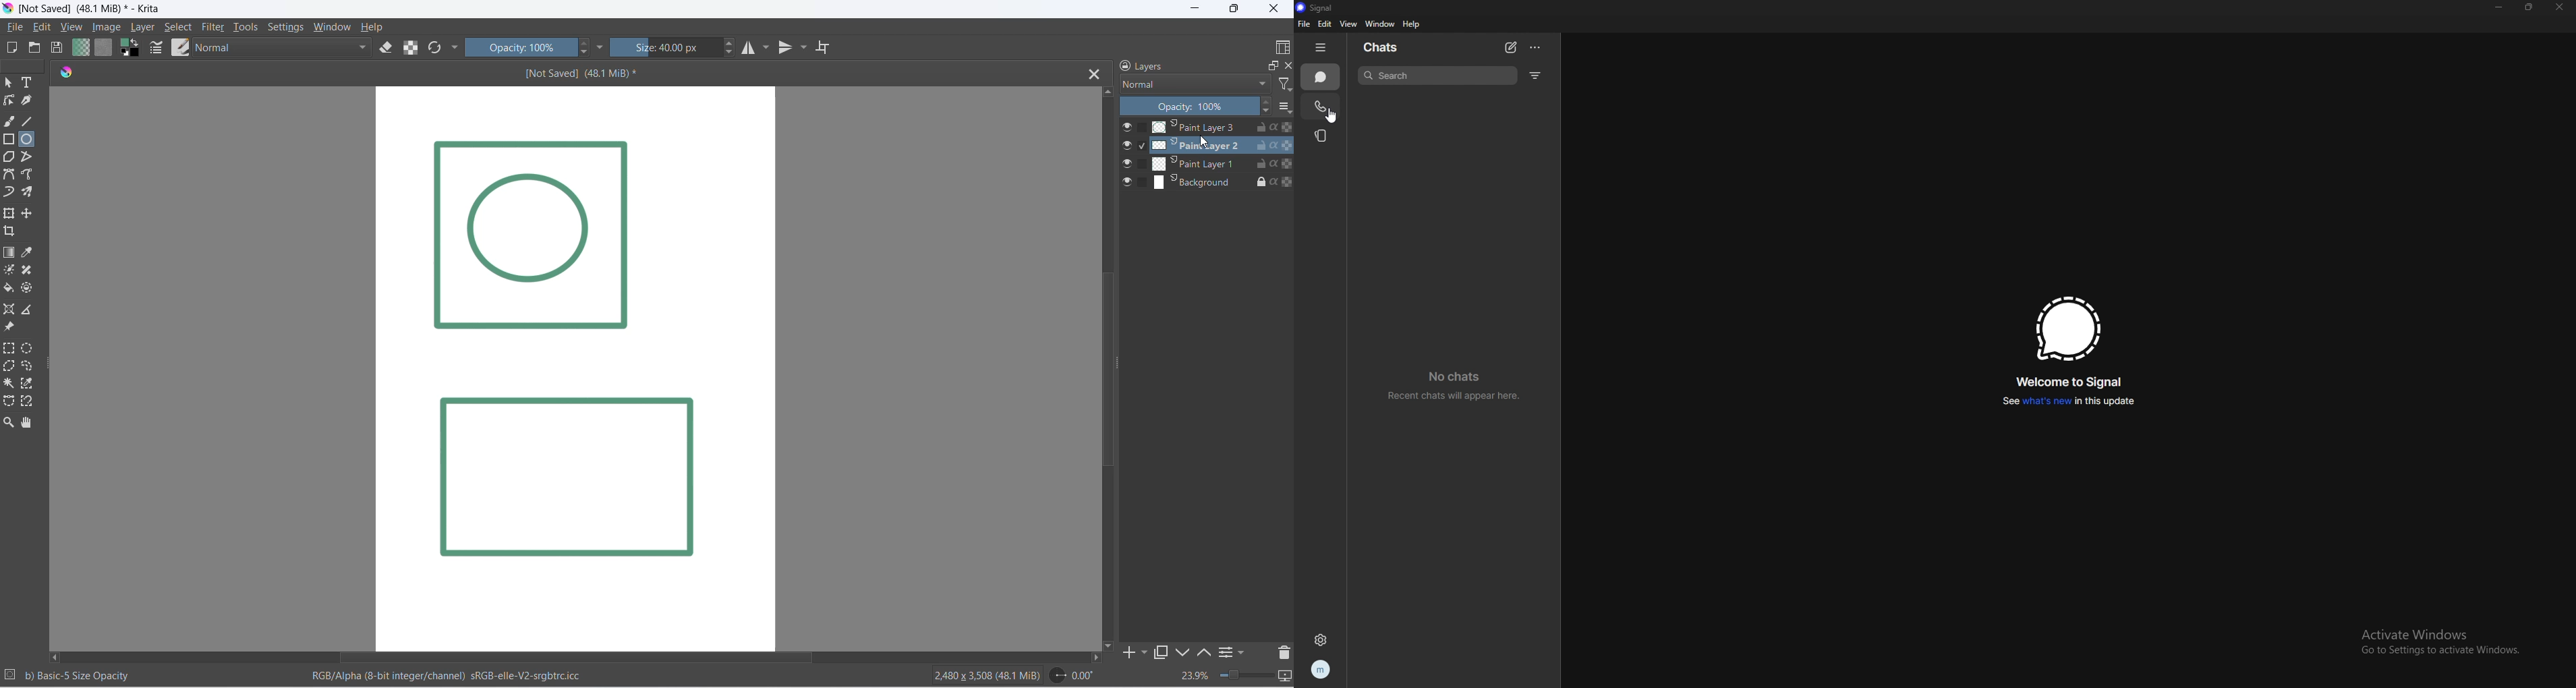 The height and width of the screenshot is (700, 2576). What do you see at coordinates (372, 28) in the screenshot?
I see `help` at bounding box center [372, 28].